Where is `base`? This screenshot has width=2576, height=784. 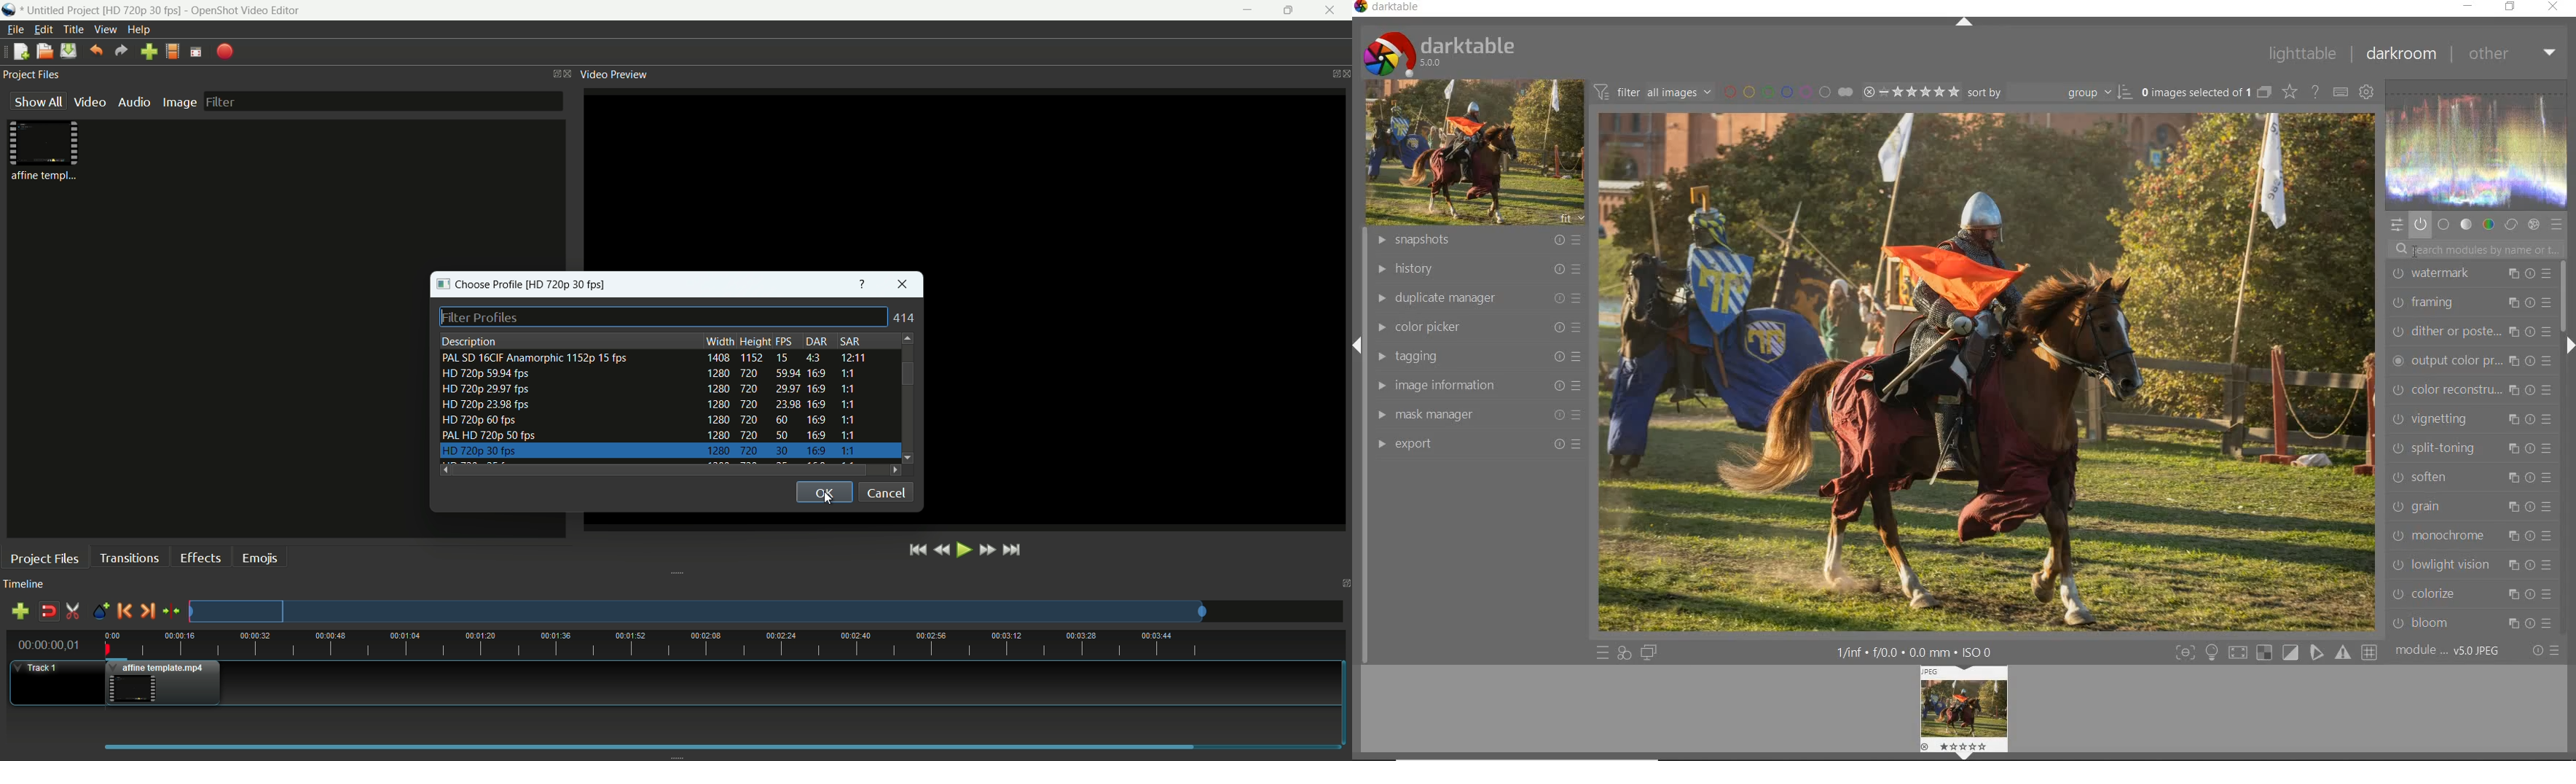 base is located at coordinates (2444, 224).